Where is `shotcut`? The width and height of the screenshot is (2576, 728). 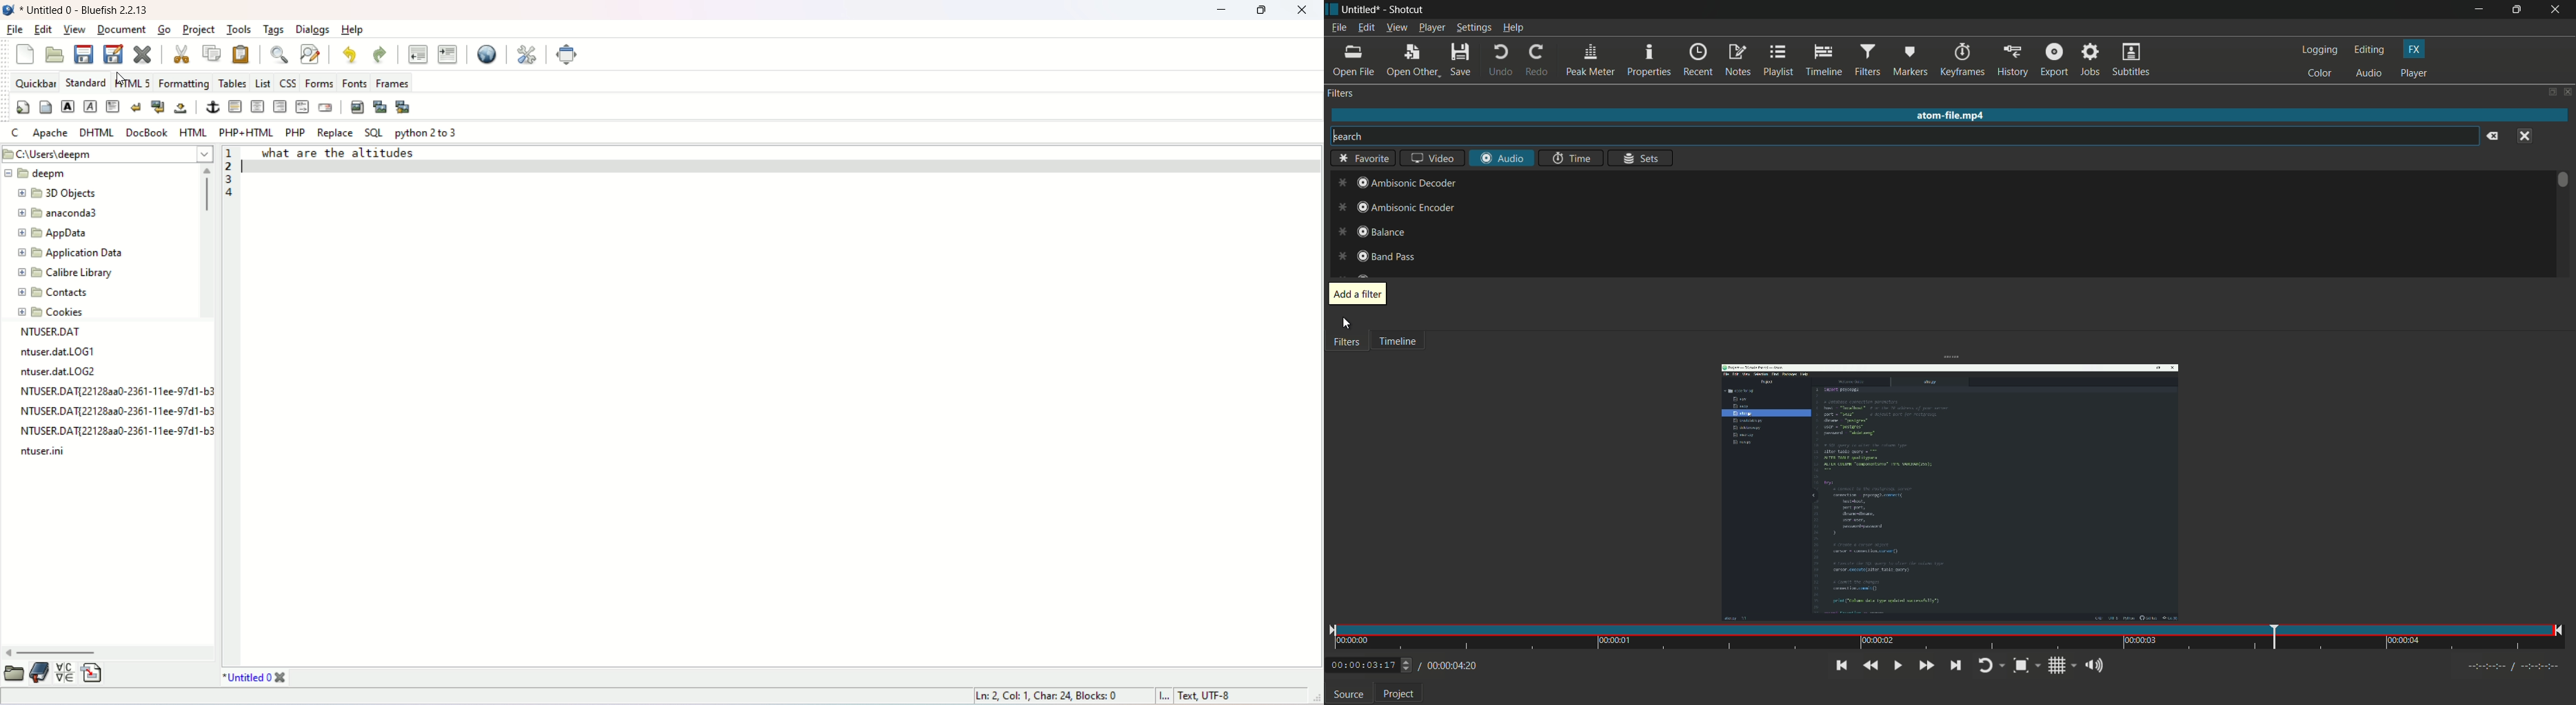 shotcut is located at coordinates (1407, 10).